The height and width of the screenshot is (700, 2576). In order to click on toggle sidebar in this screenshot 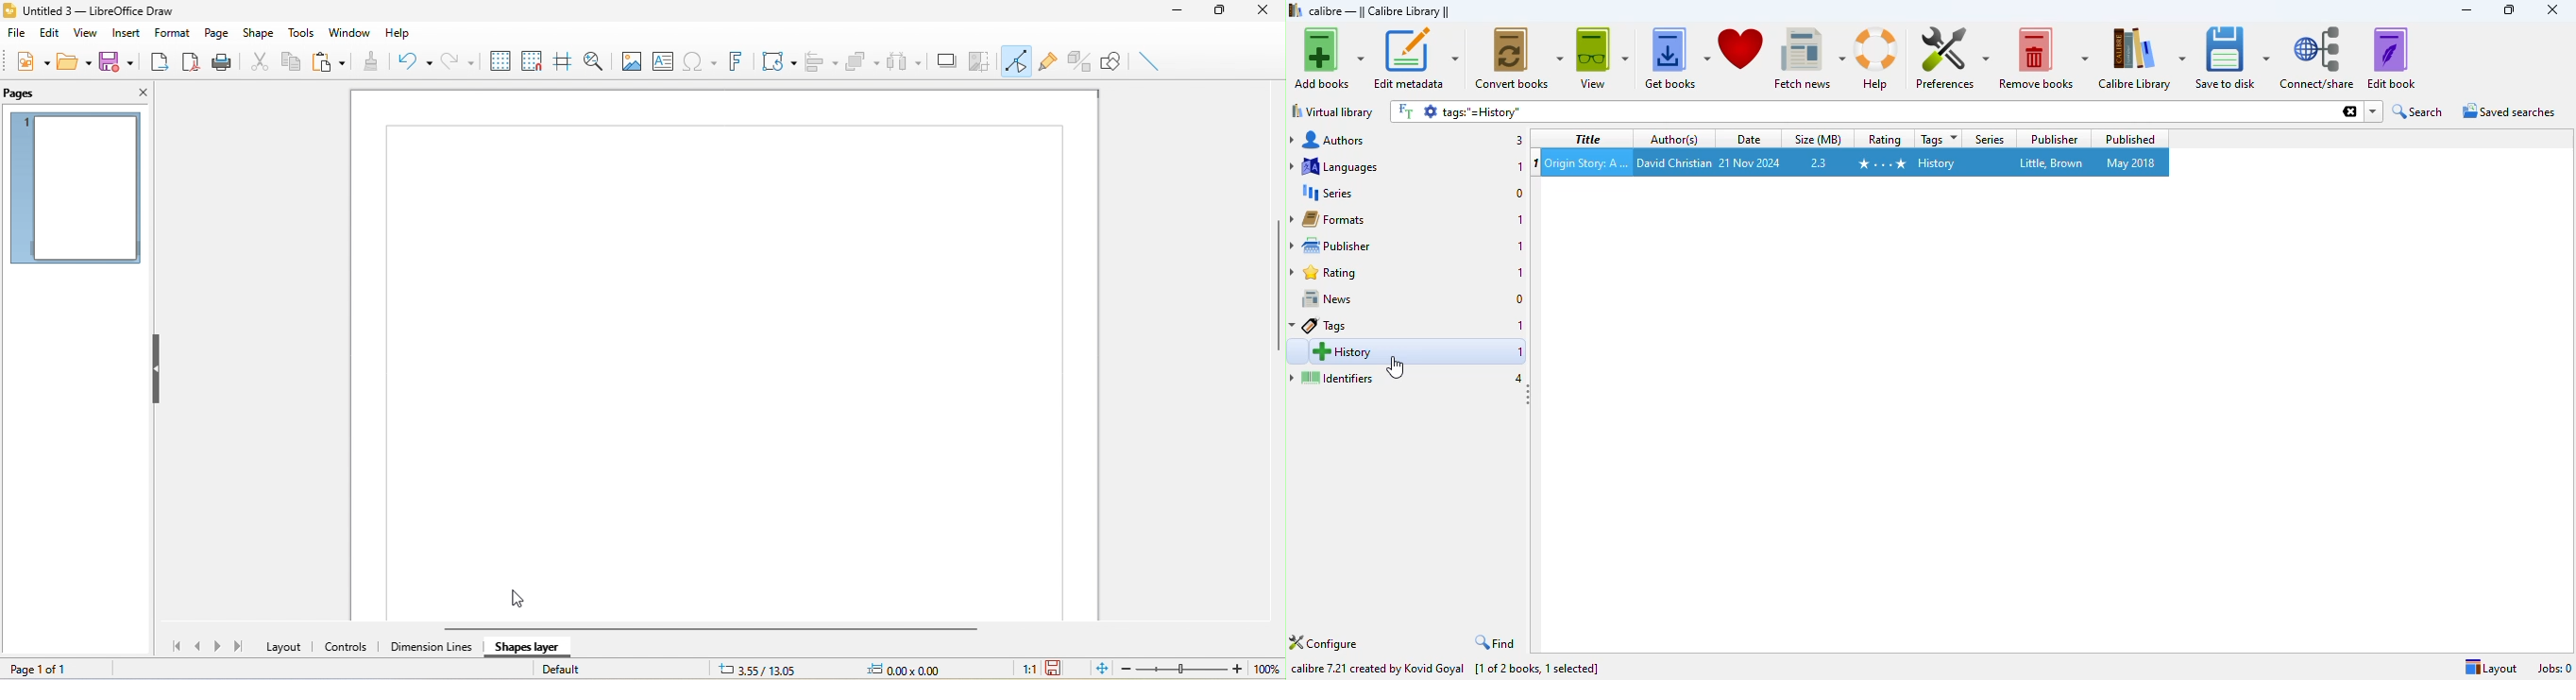, I will do `click(1530, 396)`.